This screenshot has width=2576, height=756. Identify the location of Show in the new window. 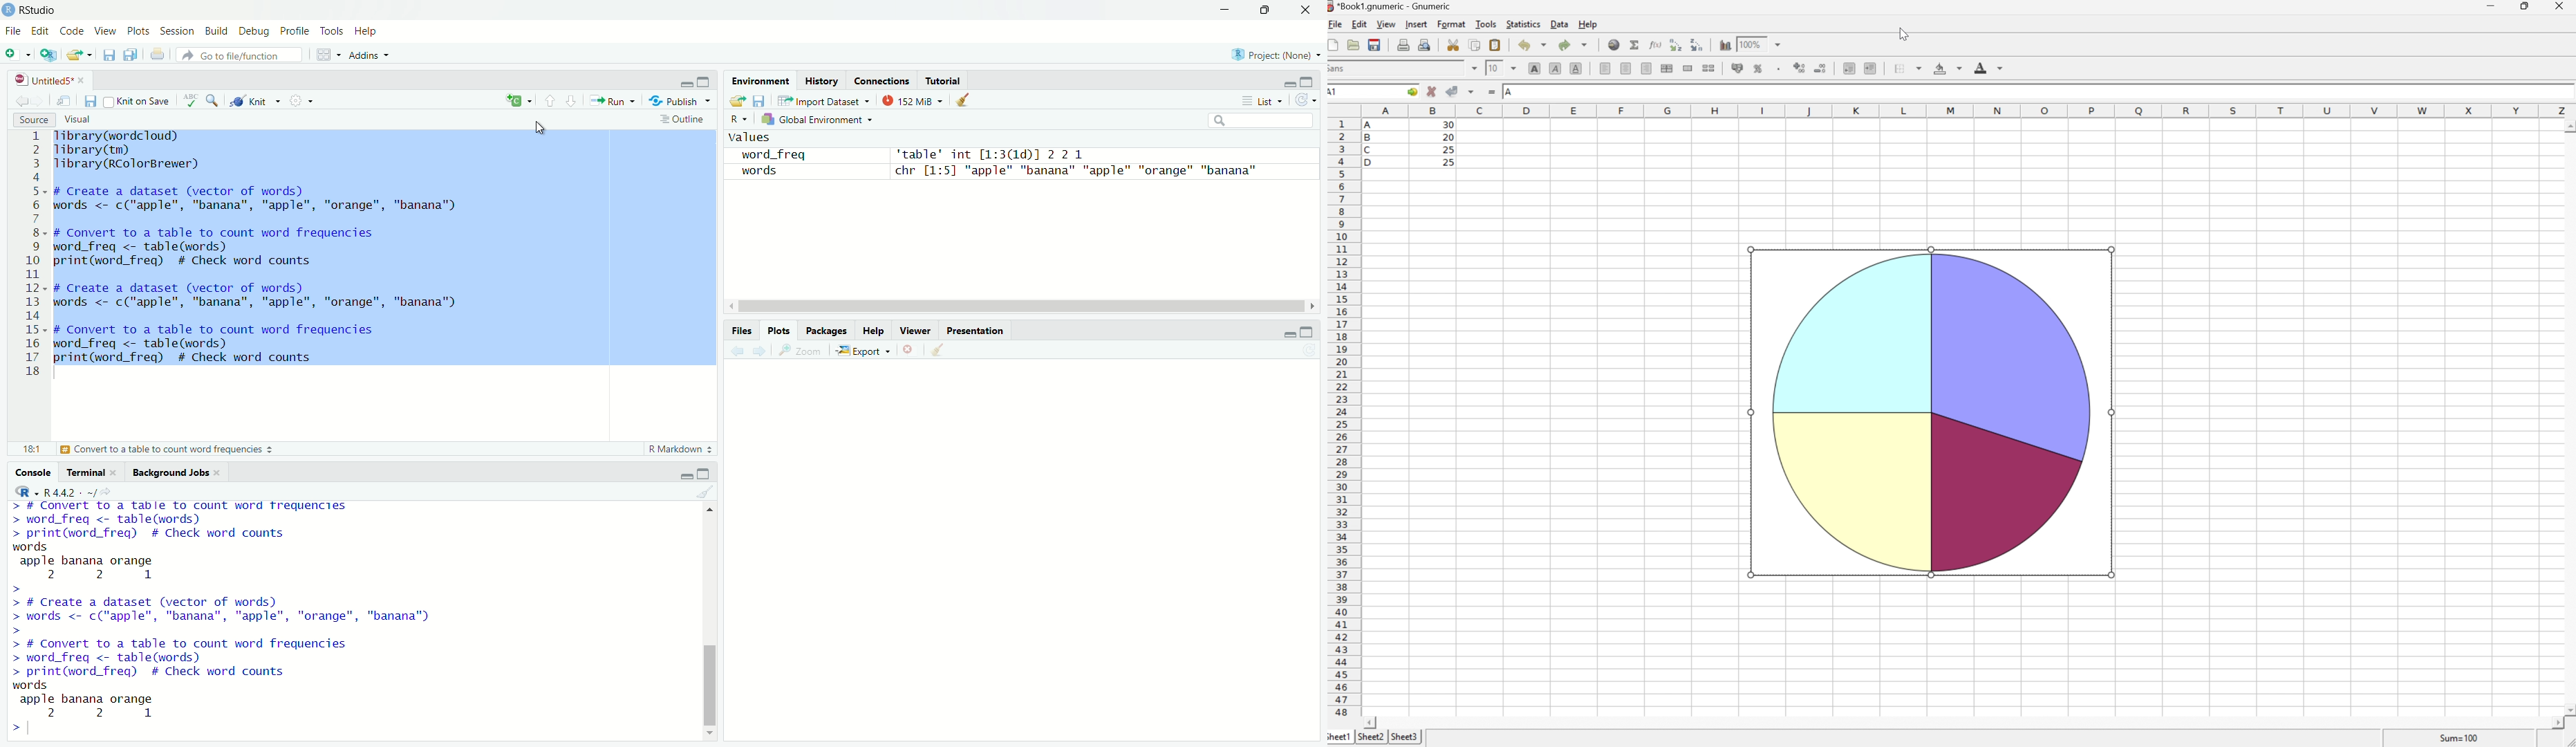
(62, 101).